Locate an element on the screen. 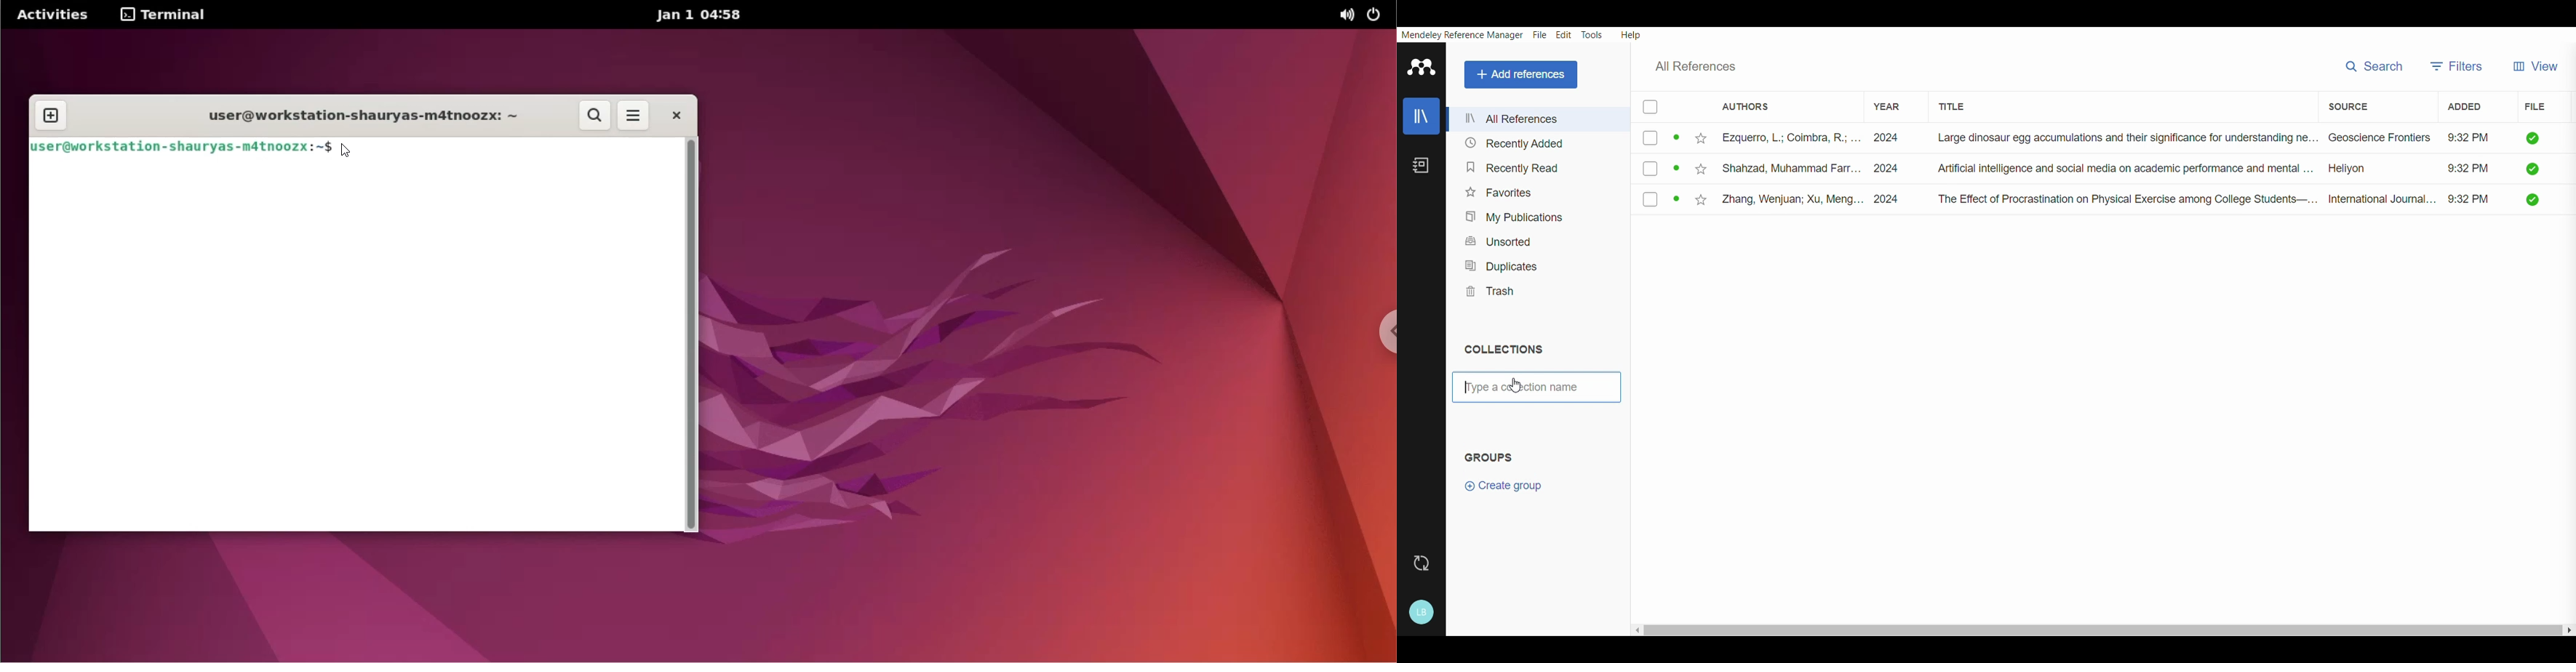 The width and height of the screenshot is (2576, 672). All refrences is located at coordinates (1513, 119).